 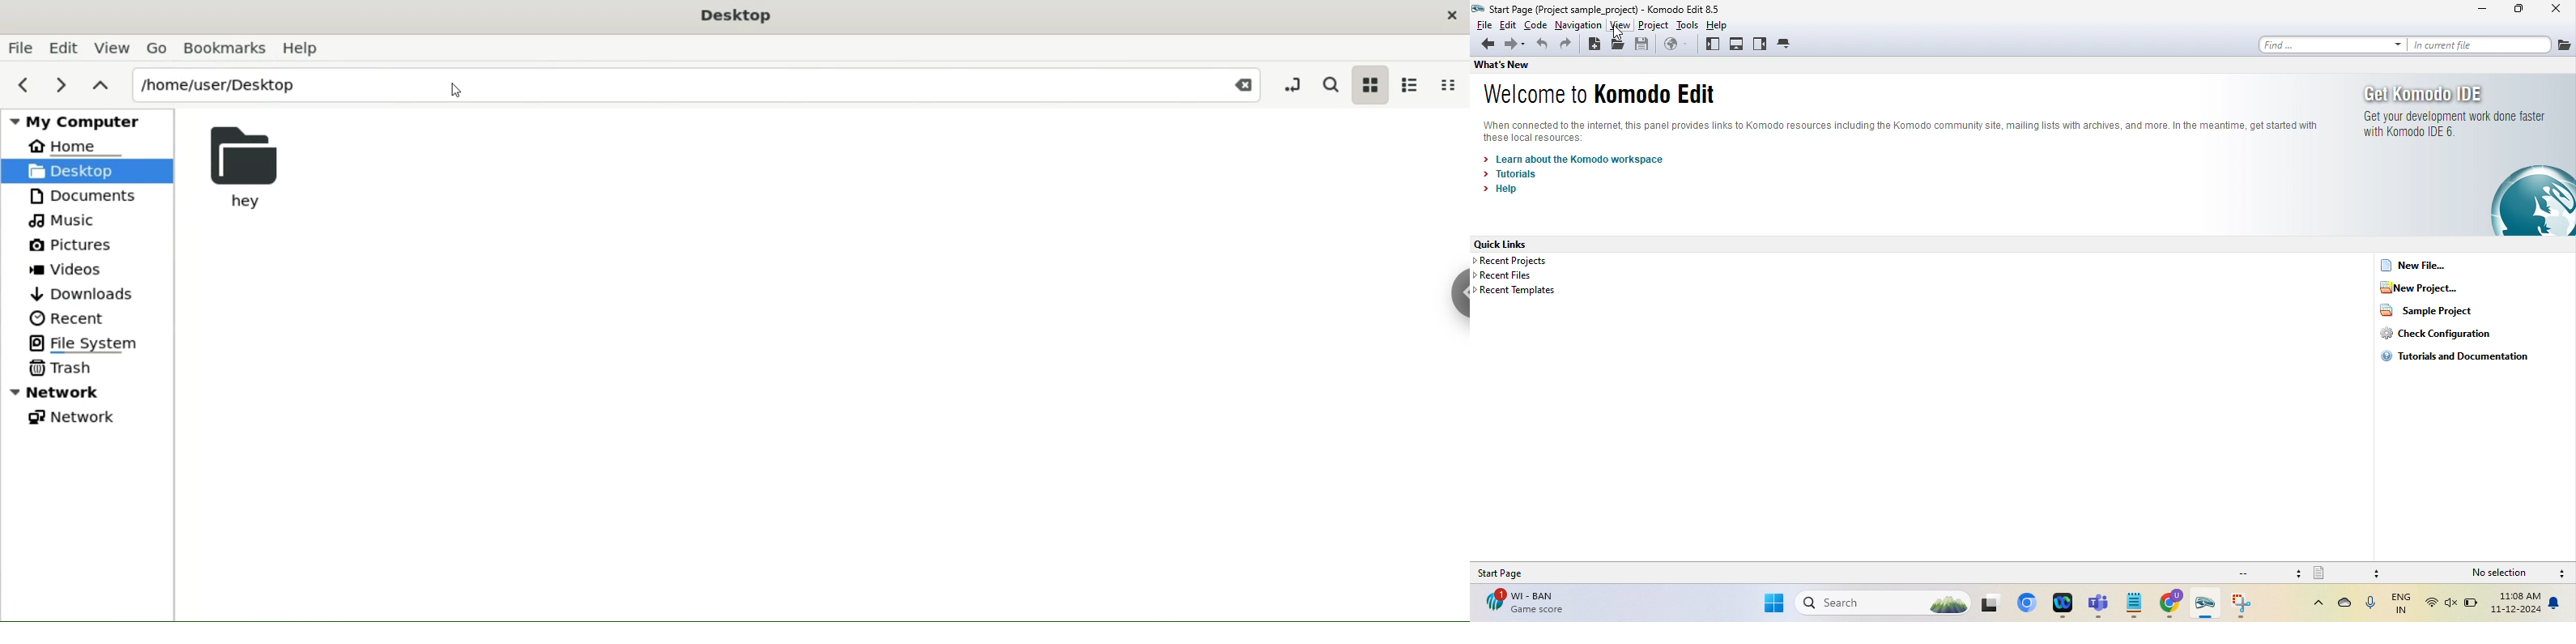 What do you see at coordinates (75, 146) in the screenshot?
I see `home` at bounding box center [75, 146].